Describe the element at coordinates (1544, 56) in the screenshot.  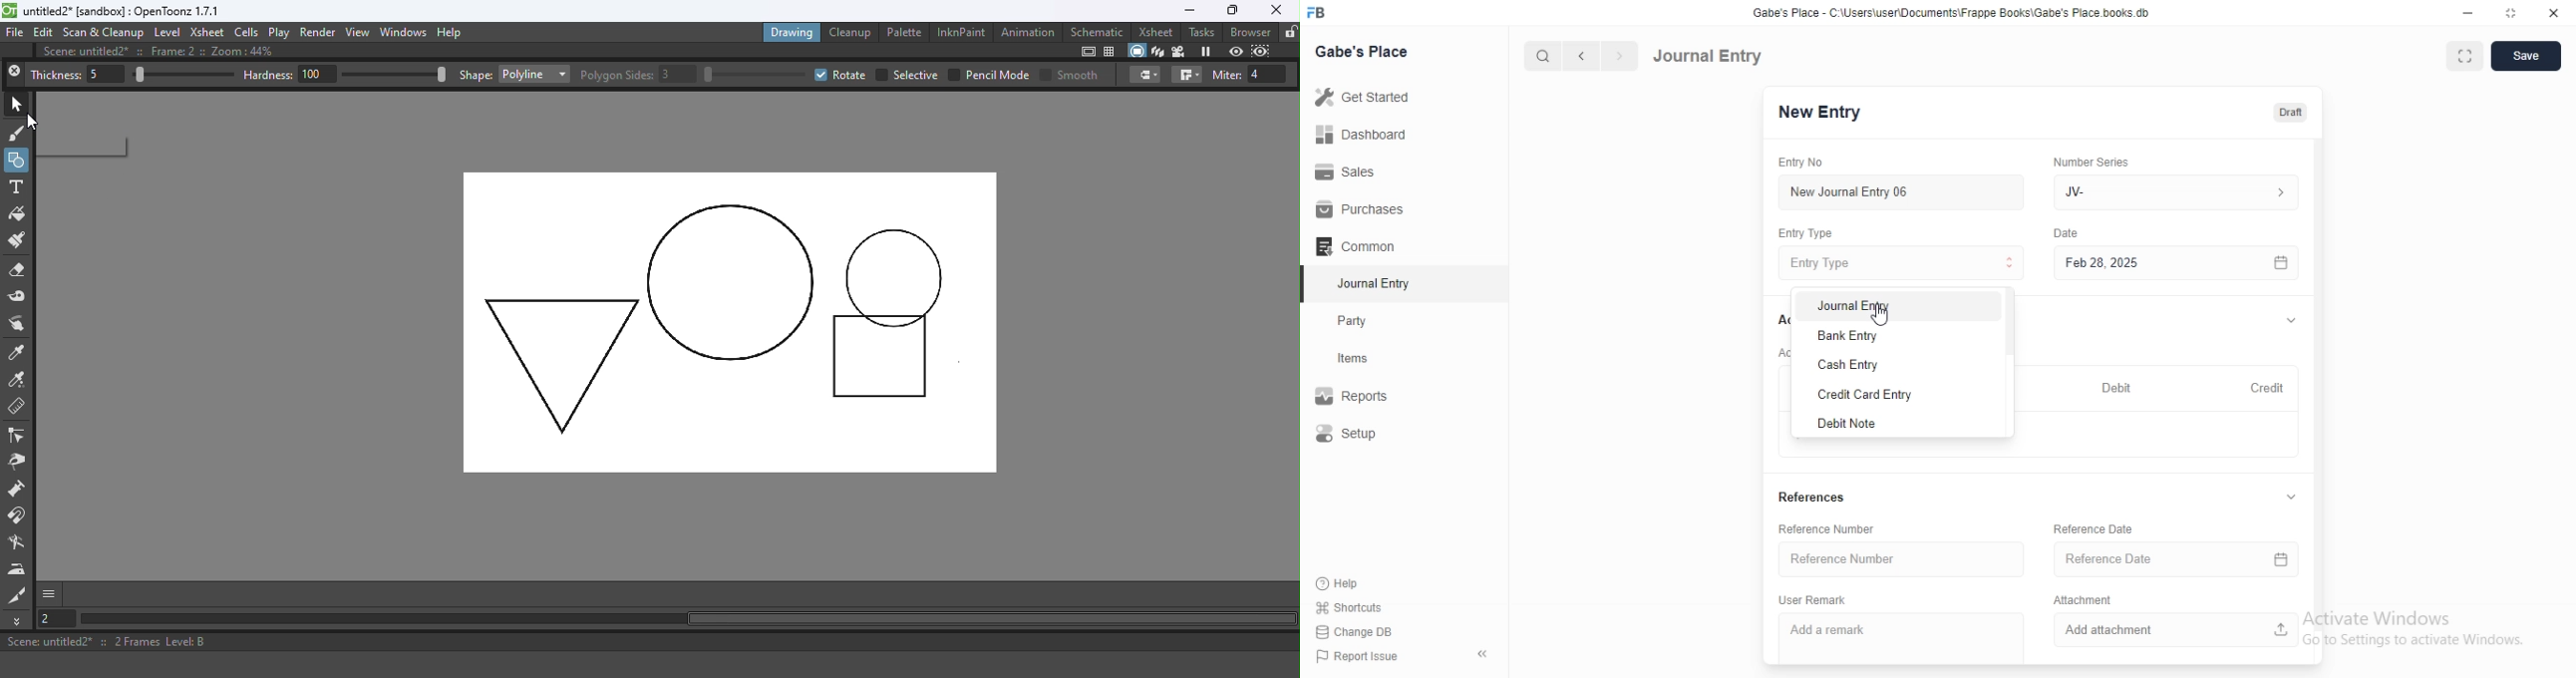
I see `search` at that location.